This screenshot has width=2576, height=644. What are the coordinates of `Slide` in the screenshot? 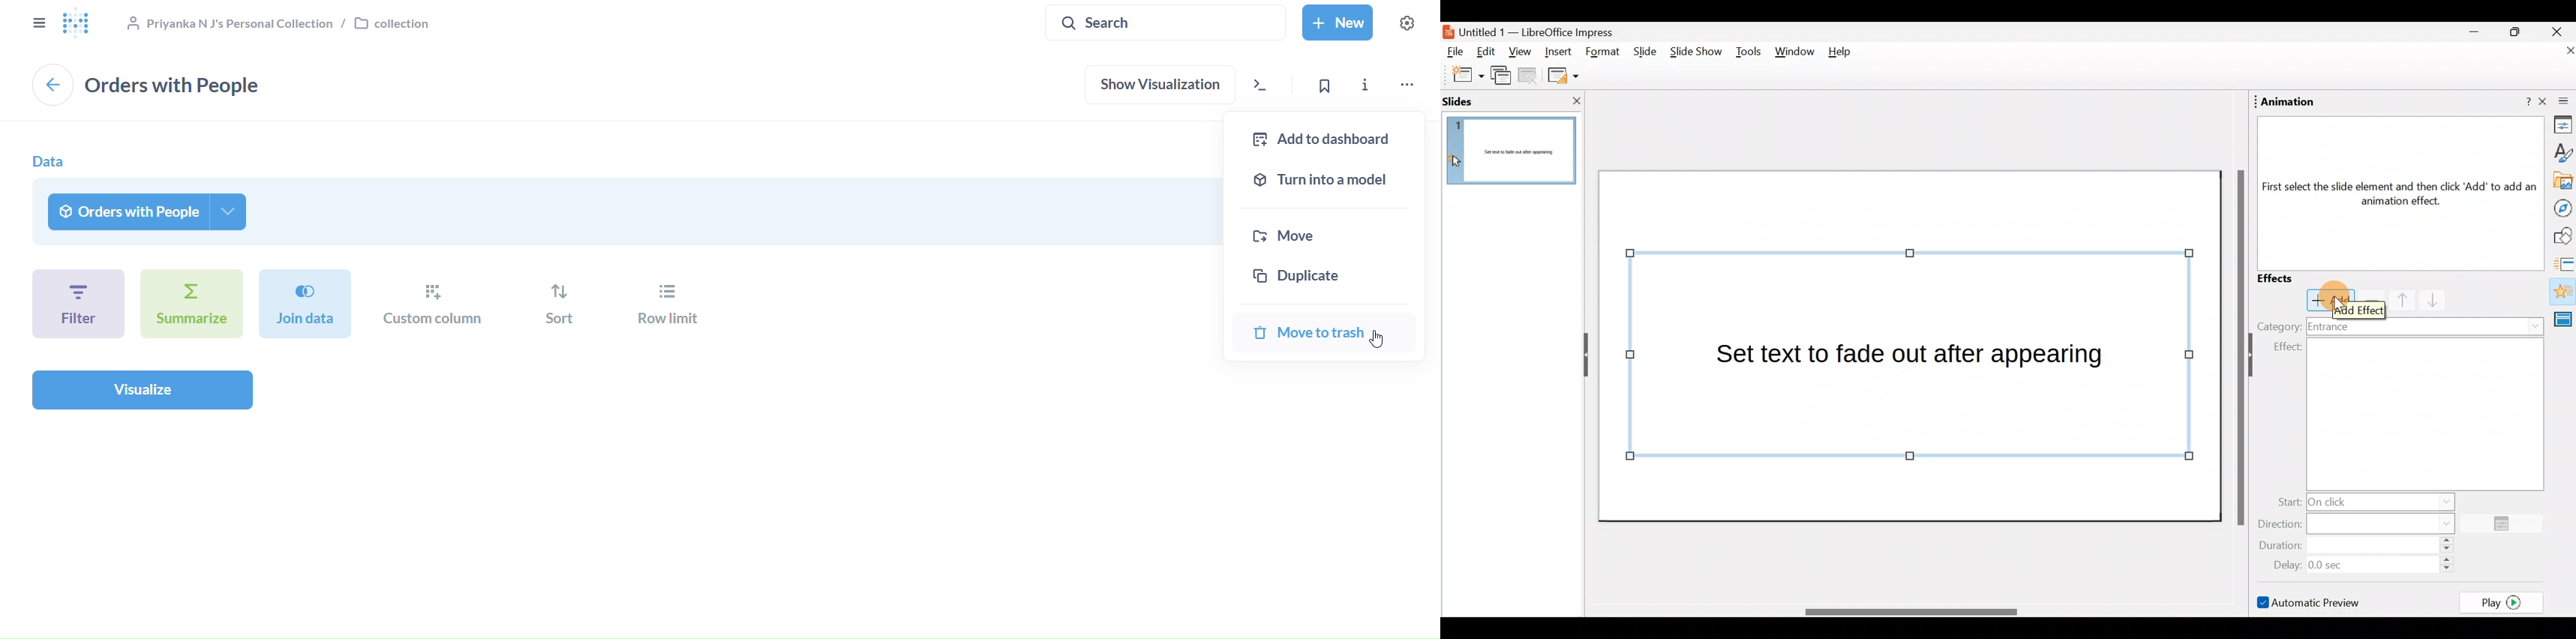 It's located at (1643, 52).